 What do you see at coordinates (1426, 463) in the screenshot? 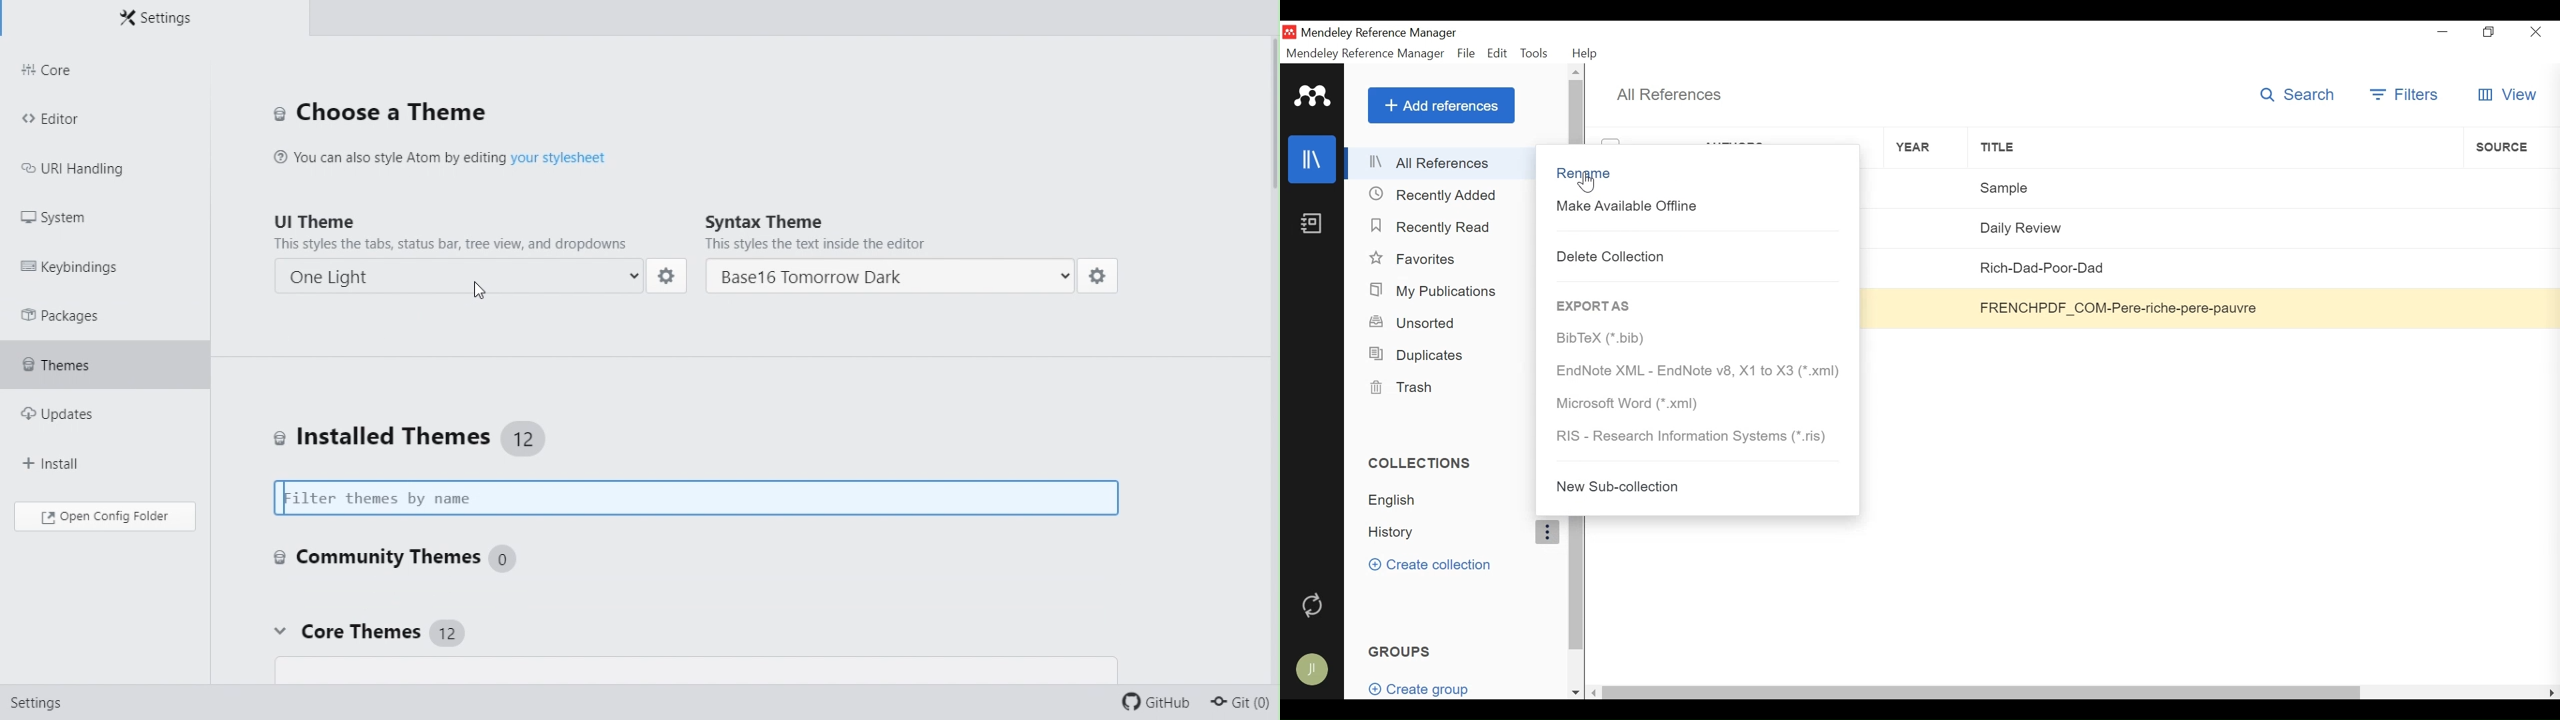
I see `Collections` at bounding box center [1426, 463].